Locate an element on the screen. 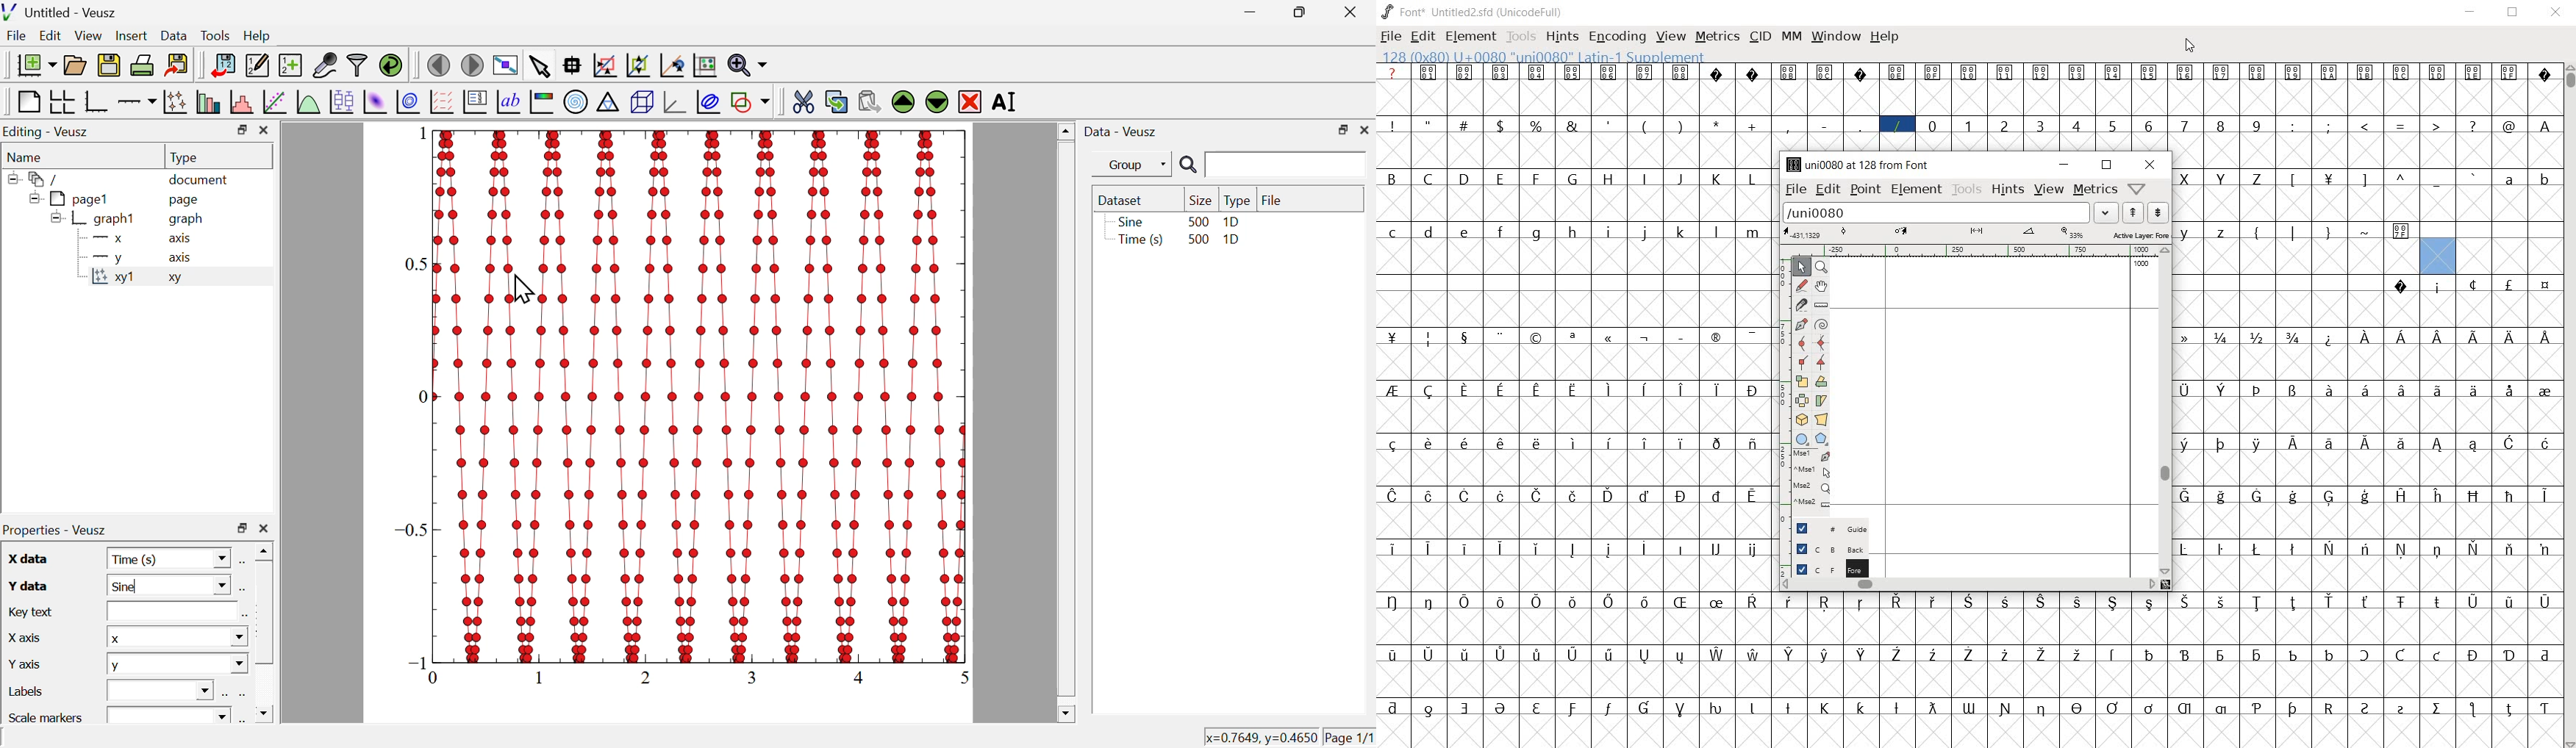 The height and width of the screenshot is (756, 2576). glyph is located at coordinates (2221, 602).